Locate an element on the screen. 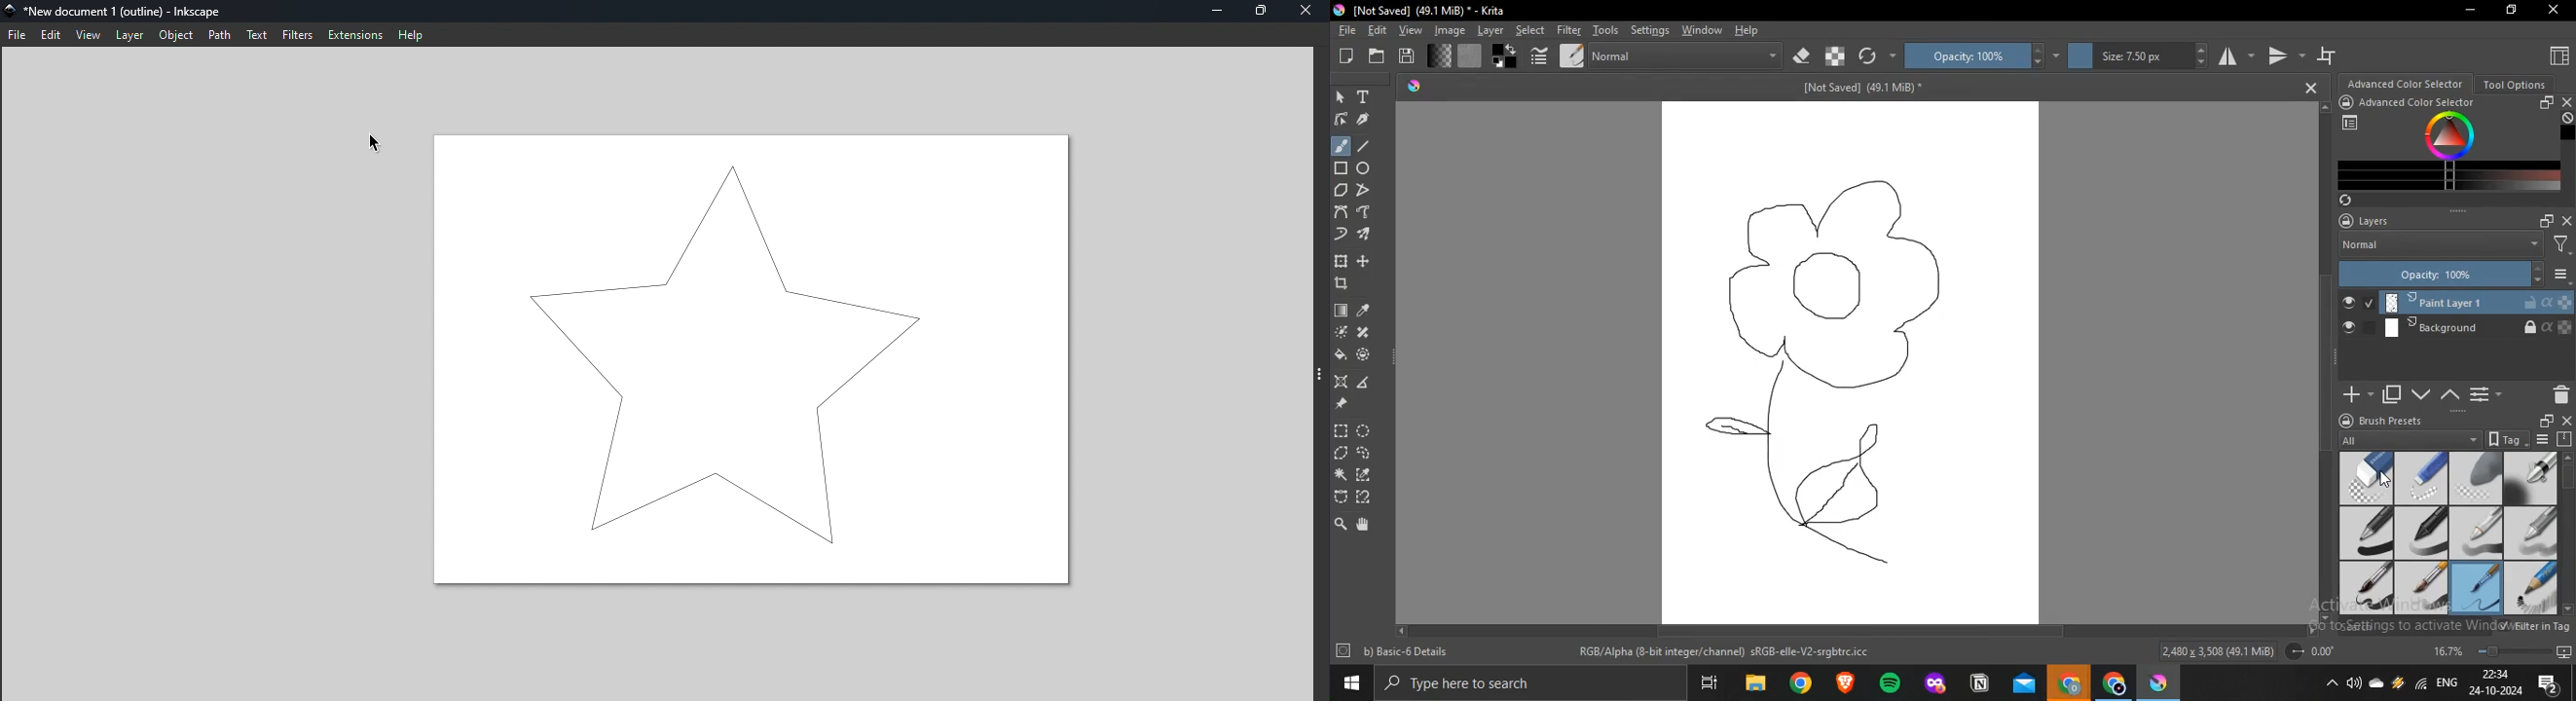  draw gradient is located at coordinates (1342, 311).